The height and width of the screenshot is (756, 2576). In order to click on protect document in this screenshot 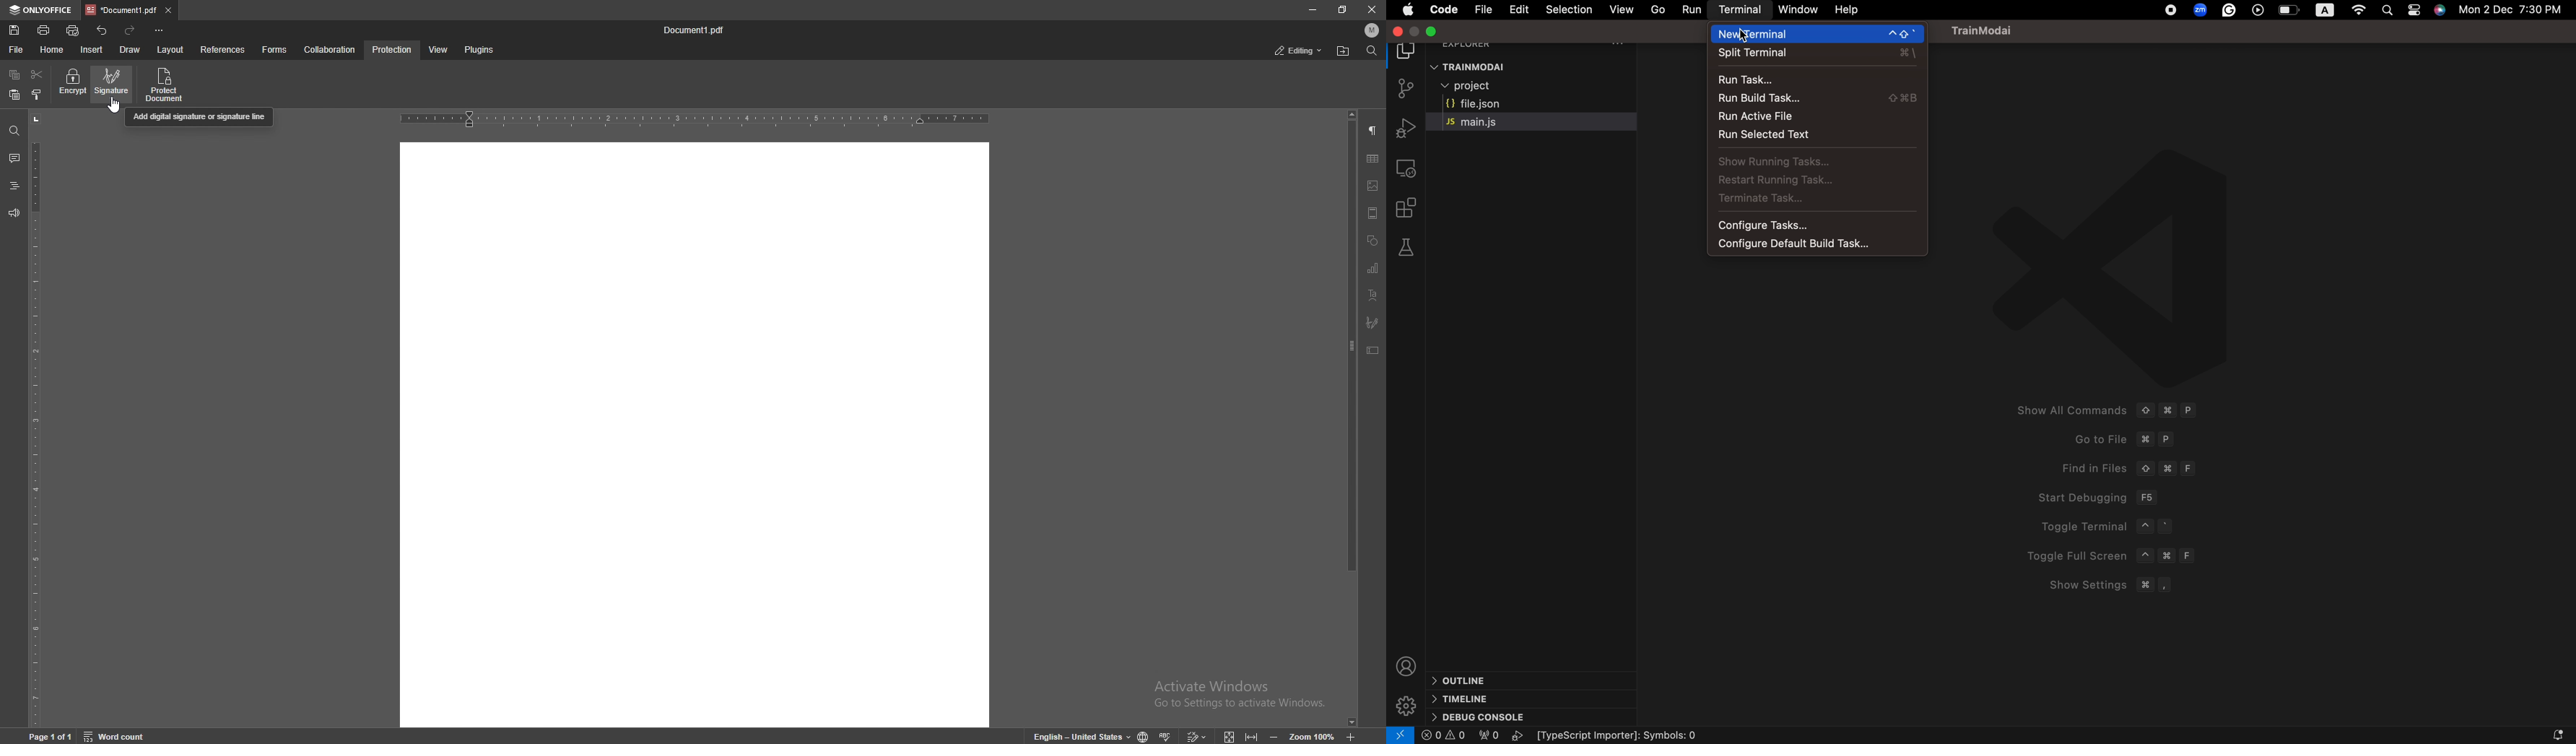, I will do `click(166, 85)`.